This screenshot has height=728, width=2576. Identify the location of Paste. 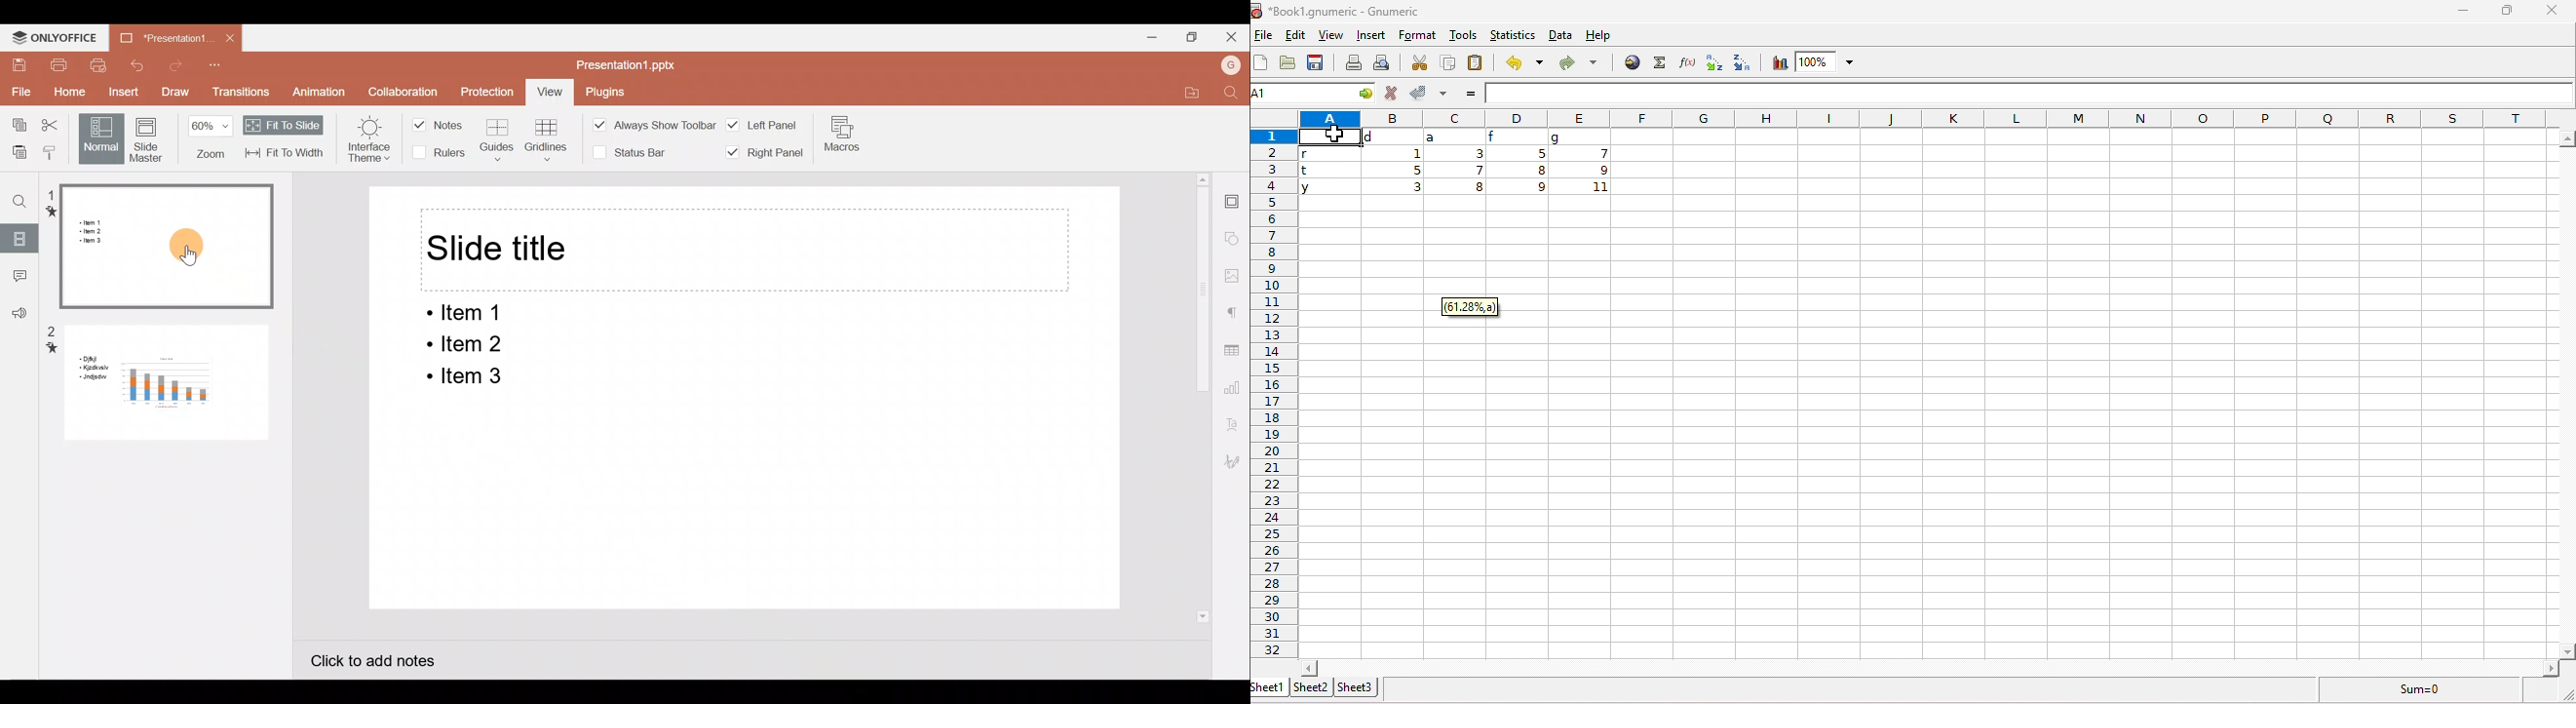
(18, 151).